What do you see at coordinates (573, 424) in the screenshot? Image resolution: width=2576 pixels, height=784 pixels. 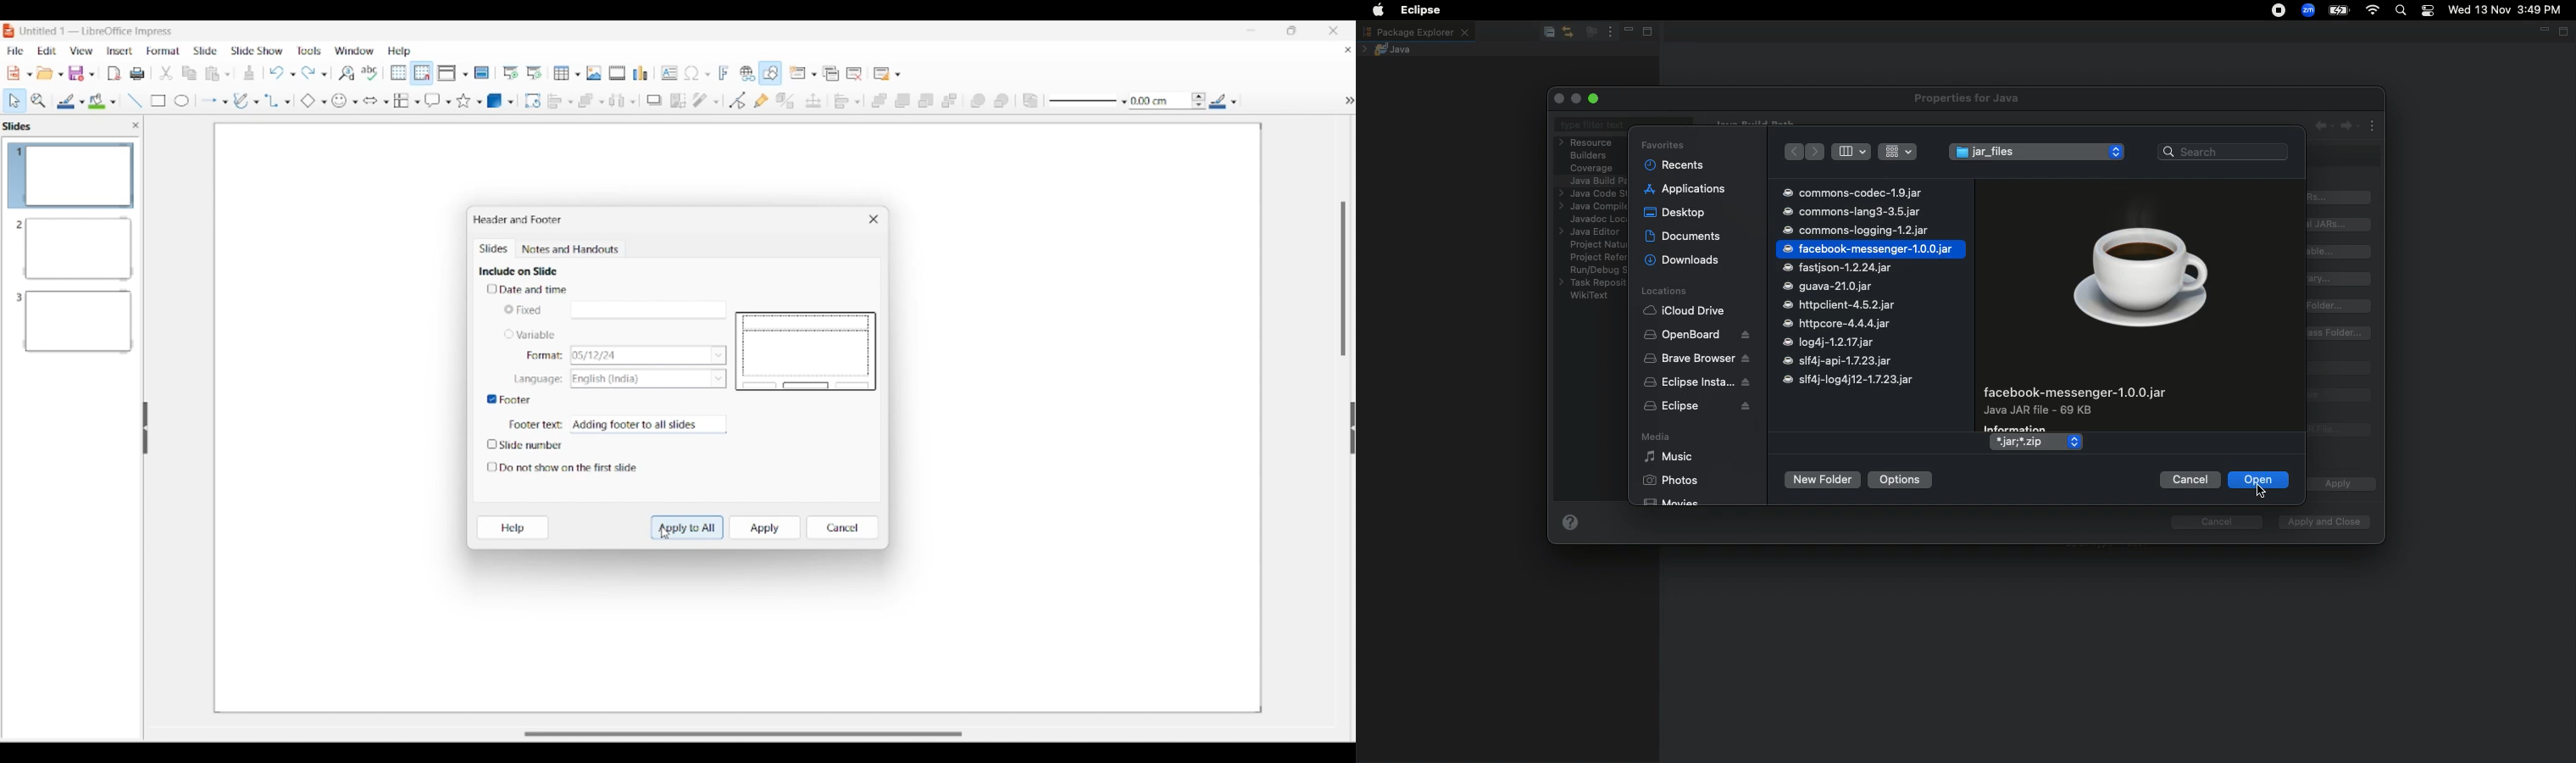 I see `Typing in footer text` at bounding box center [573, 424].